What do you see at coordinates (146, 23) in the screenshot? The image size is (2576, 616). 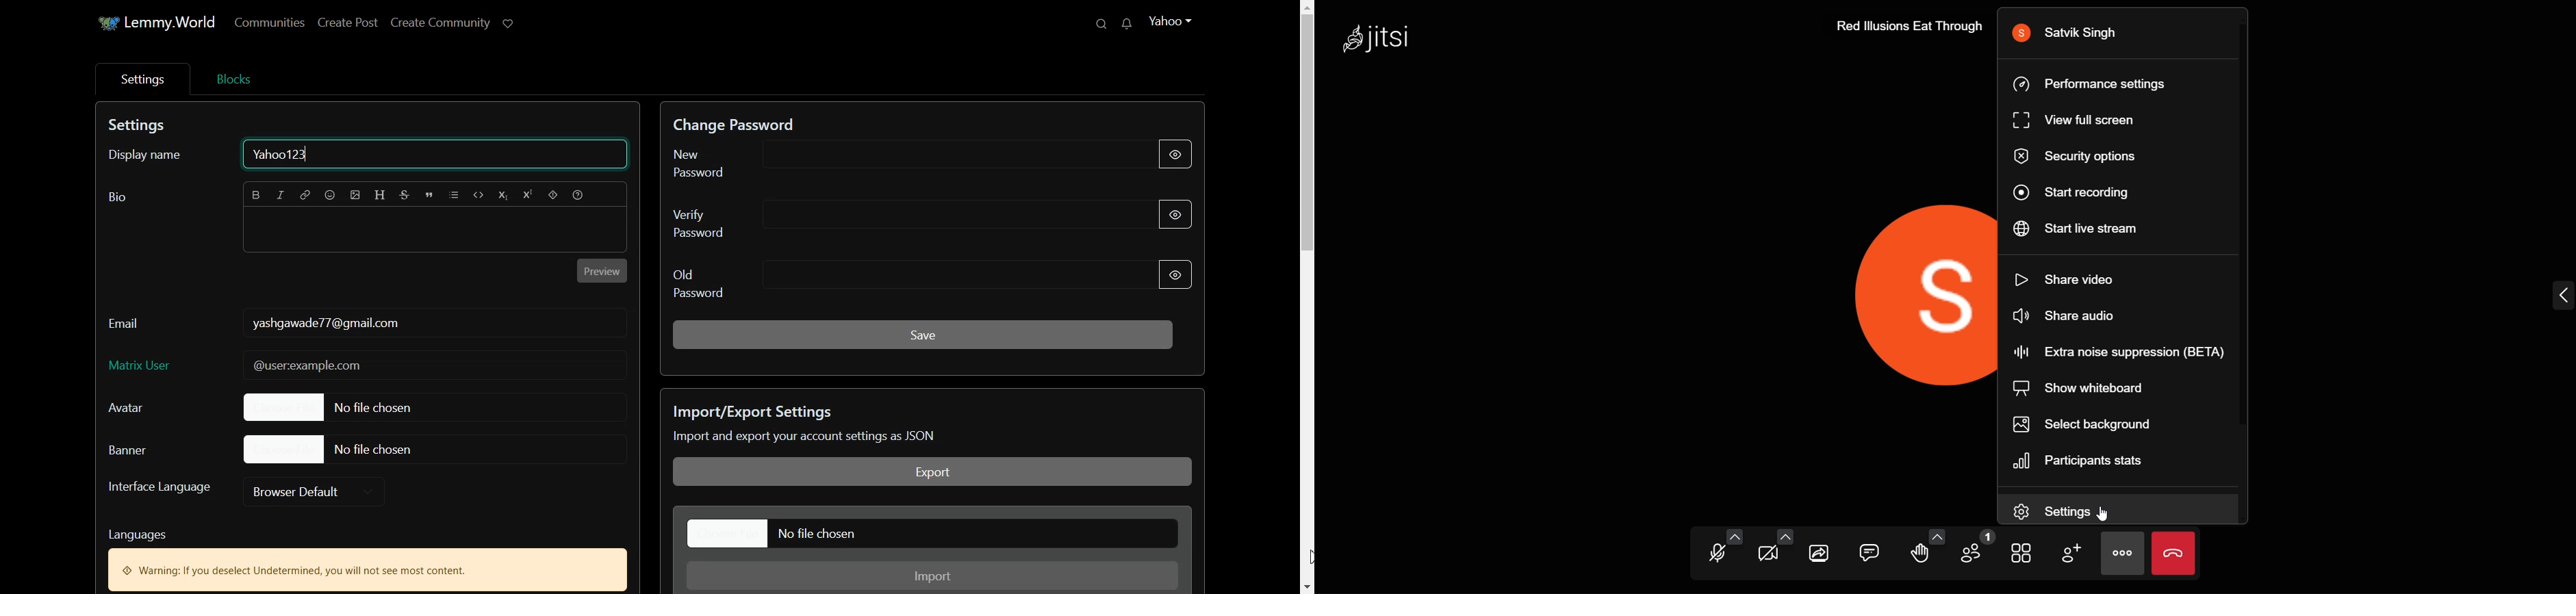 I see `Lemmy. World` at bounding box center [146, 23].